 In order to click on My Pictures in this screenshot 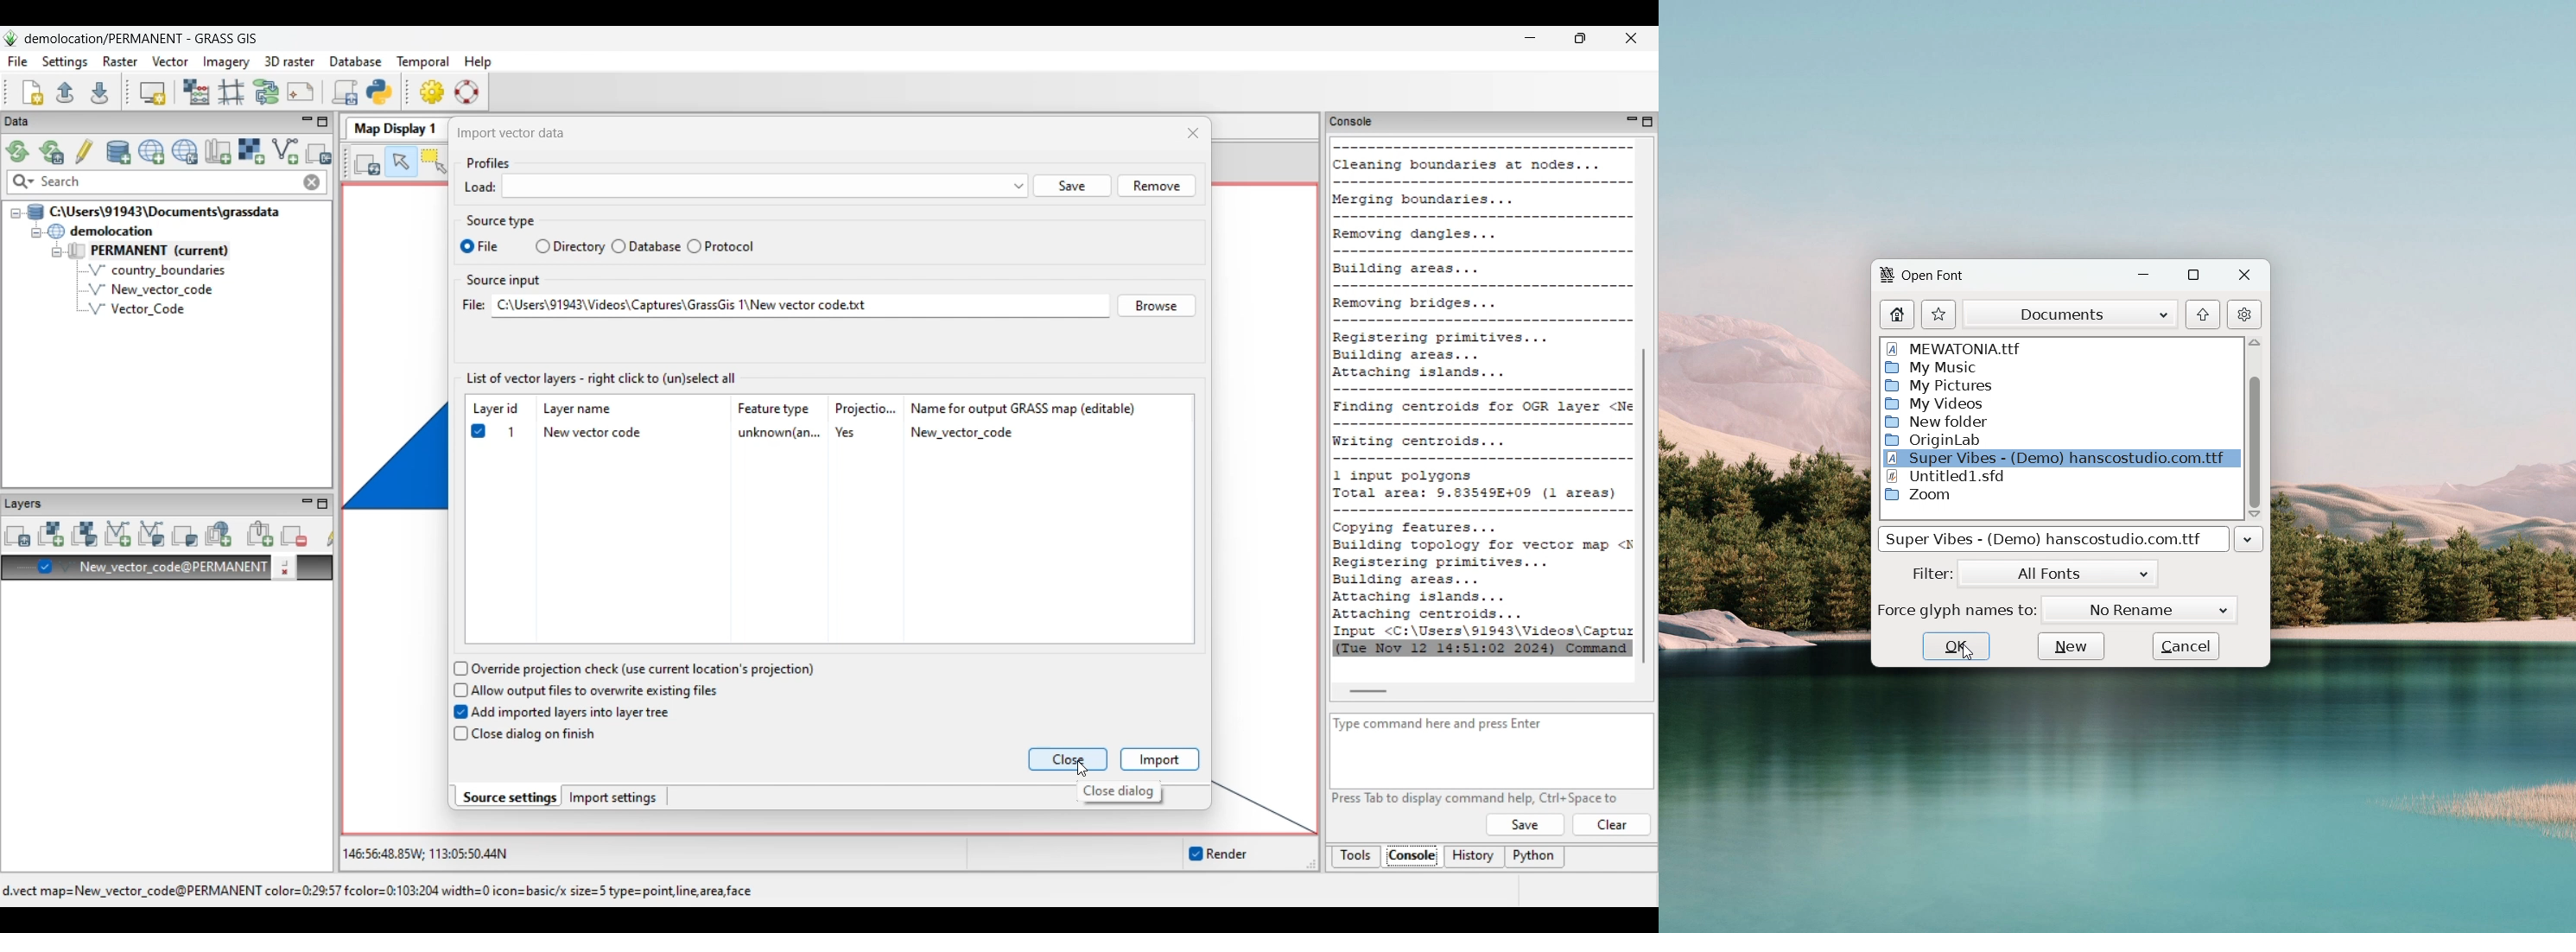, I will do `click(1945, 387)`.